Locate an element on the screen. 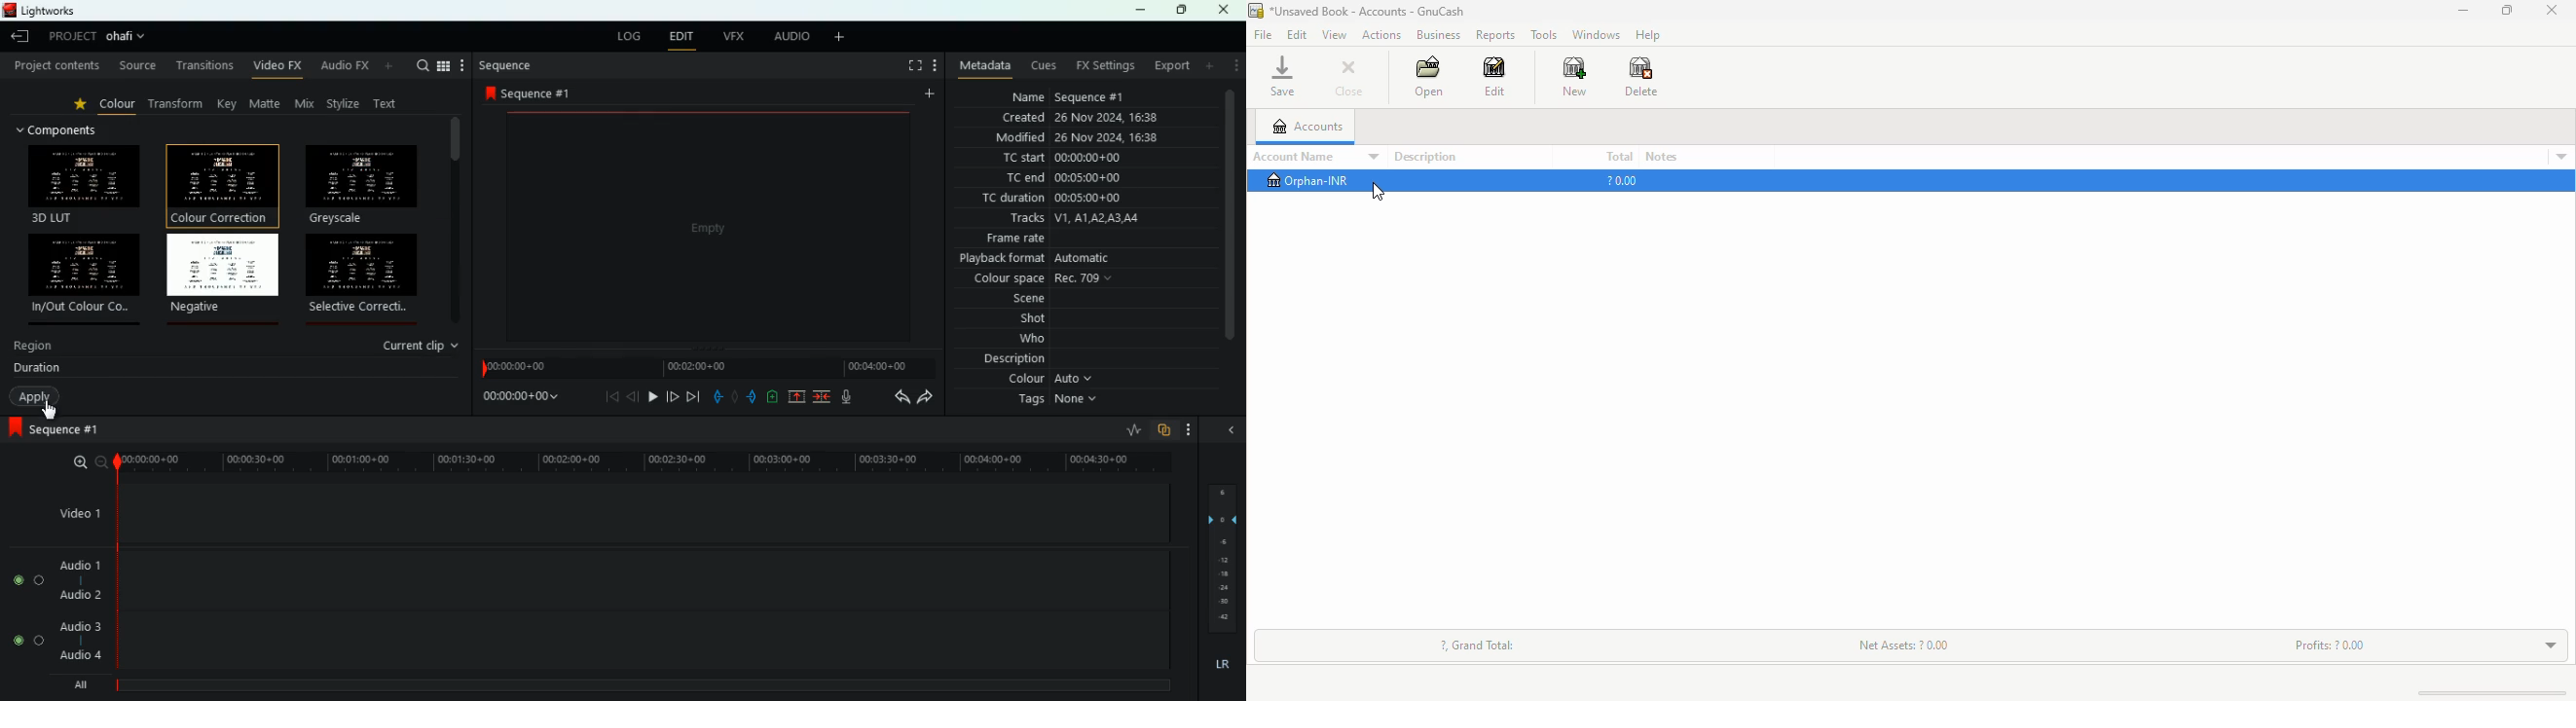 The image size is (2576, 728). back is located at coordinates (715, 396).